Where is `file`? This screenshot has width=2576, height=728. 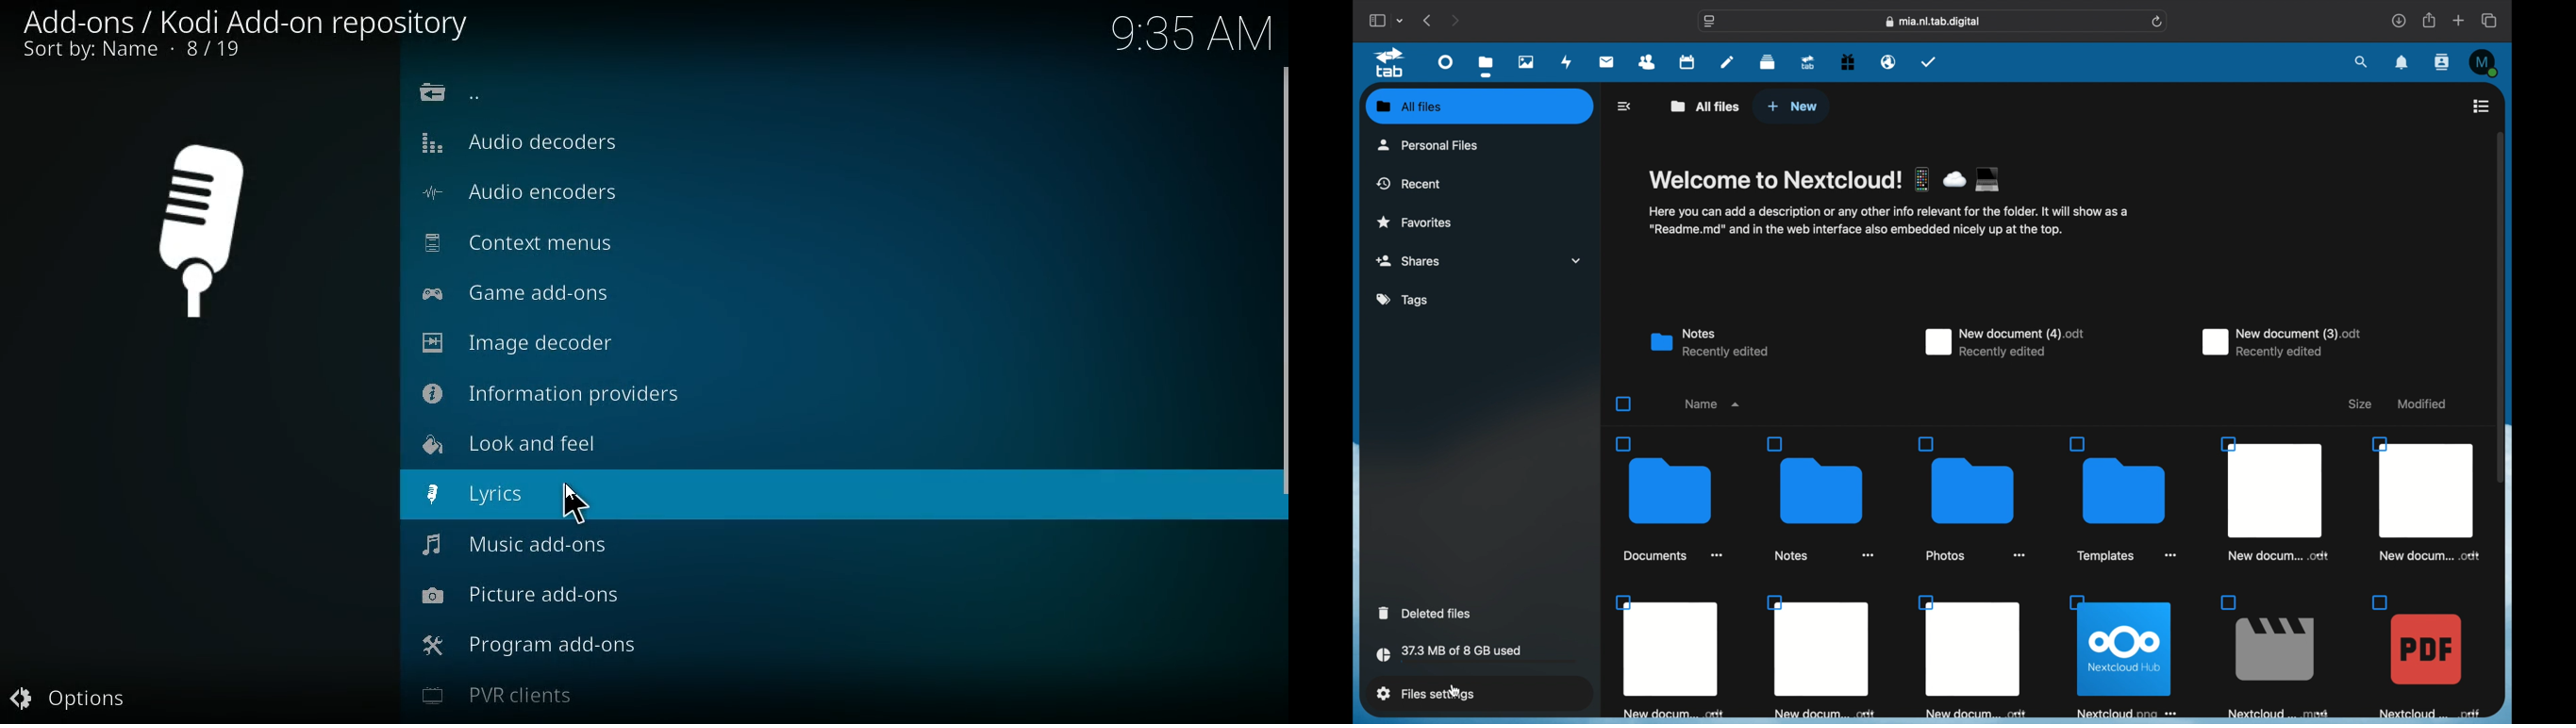 file is located at coordinates (2123, 656).